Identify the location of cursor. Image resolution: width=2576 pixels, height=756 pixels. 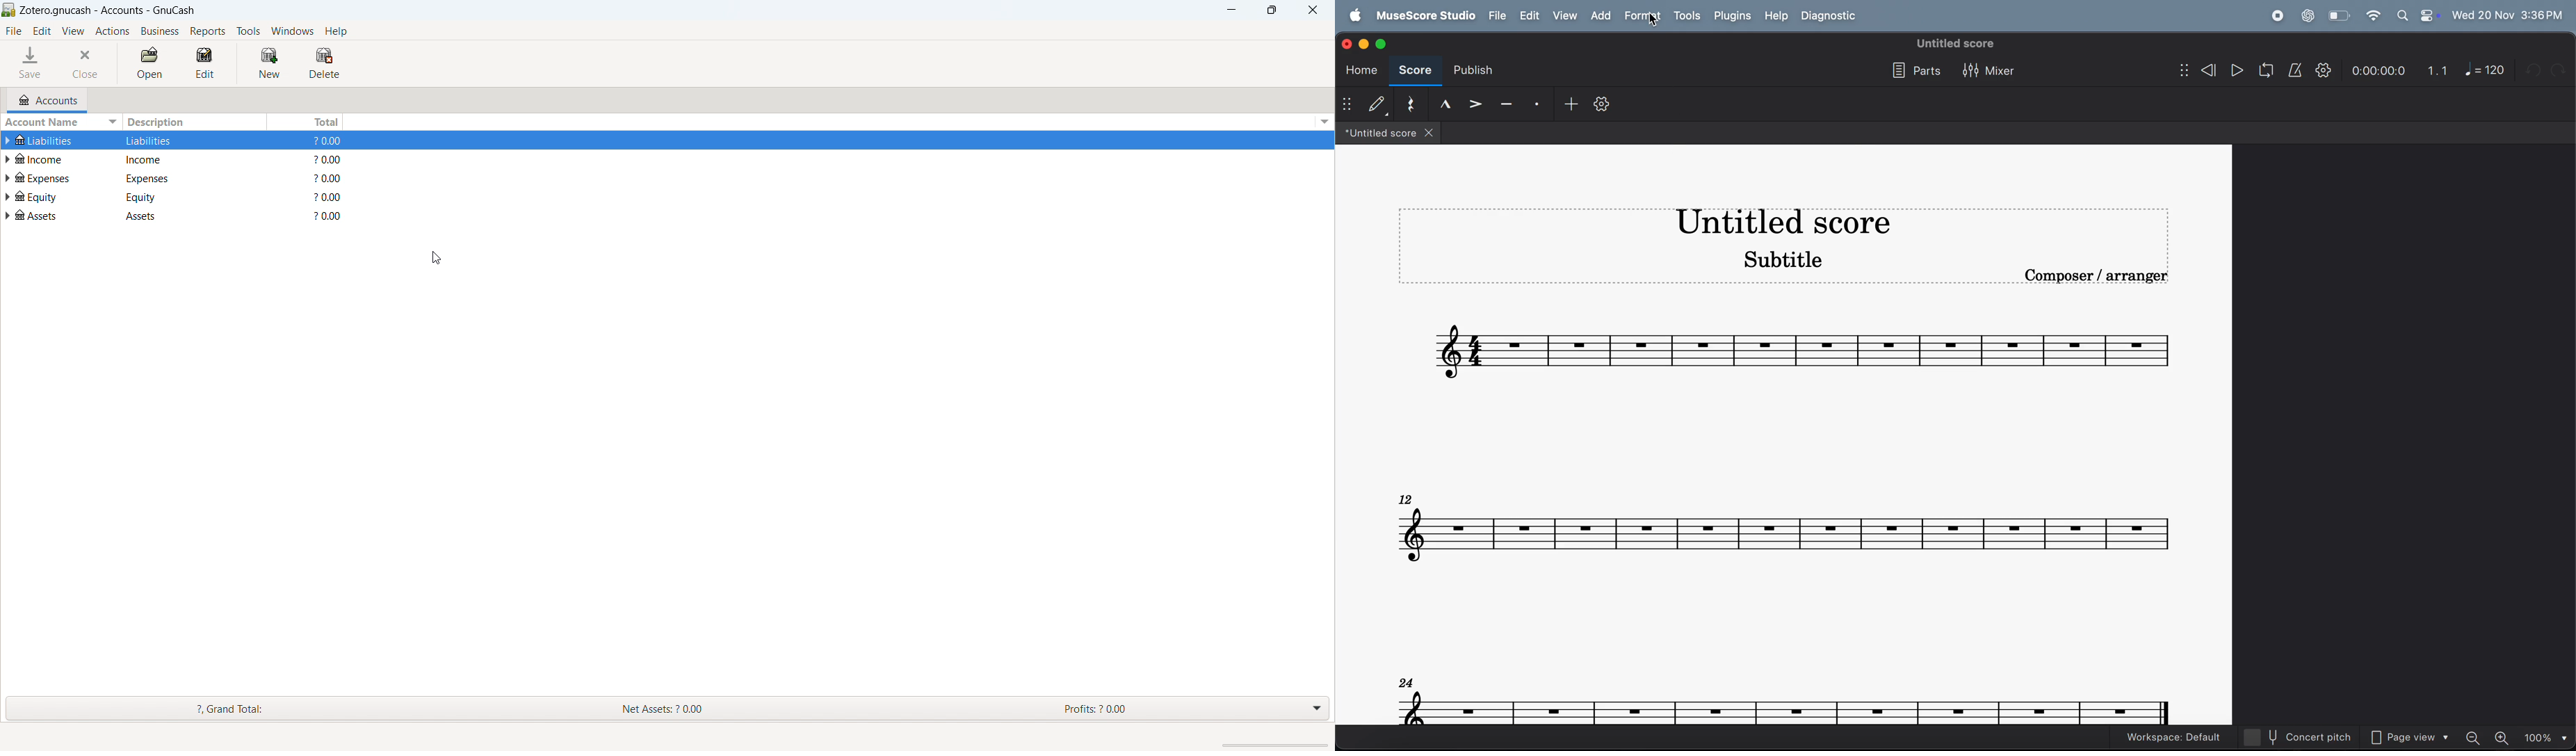
(1654, 26).